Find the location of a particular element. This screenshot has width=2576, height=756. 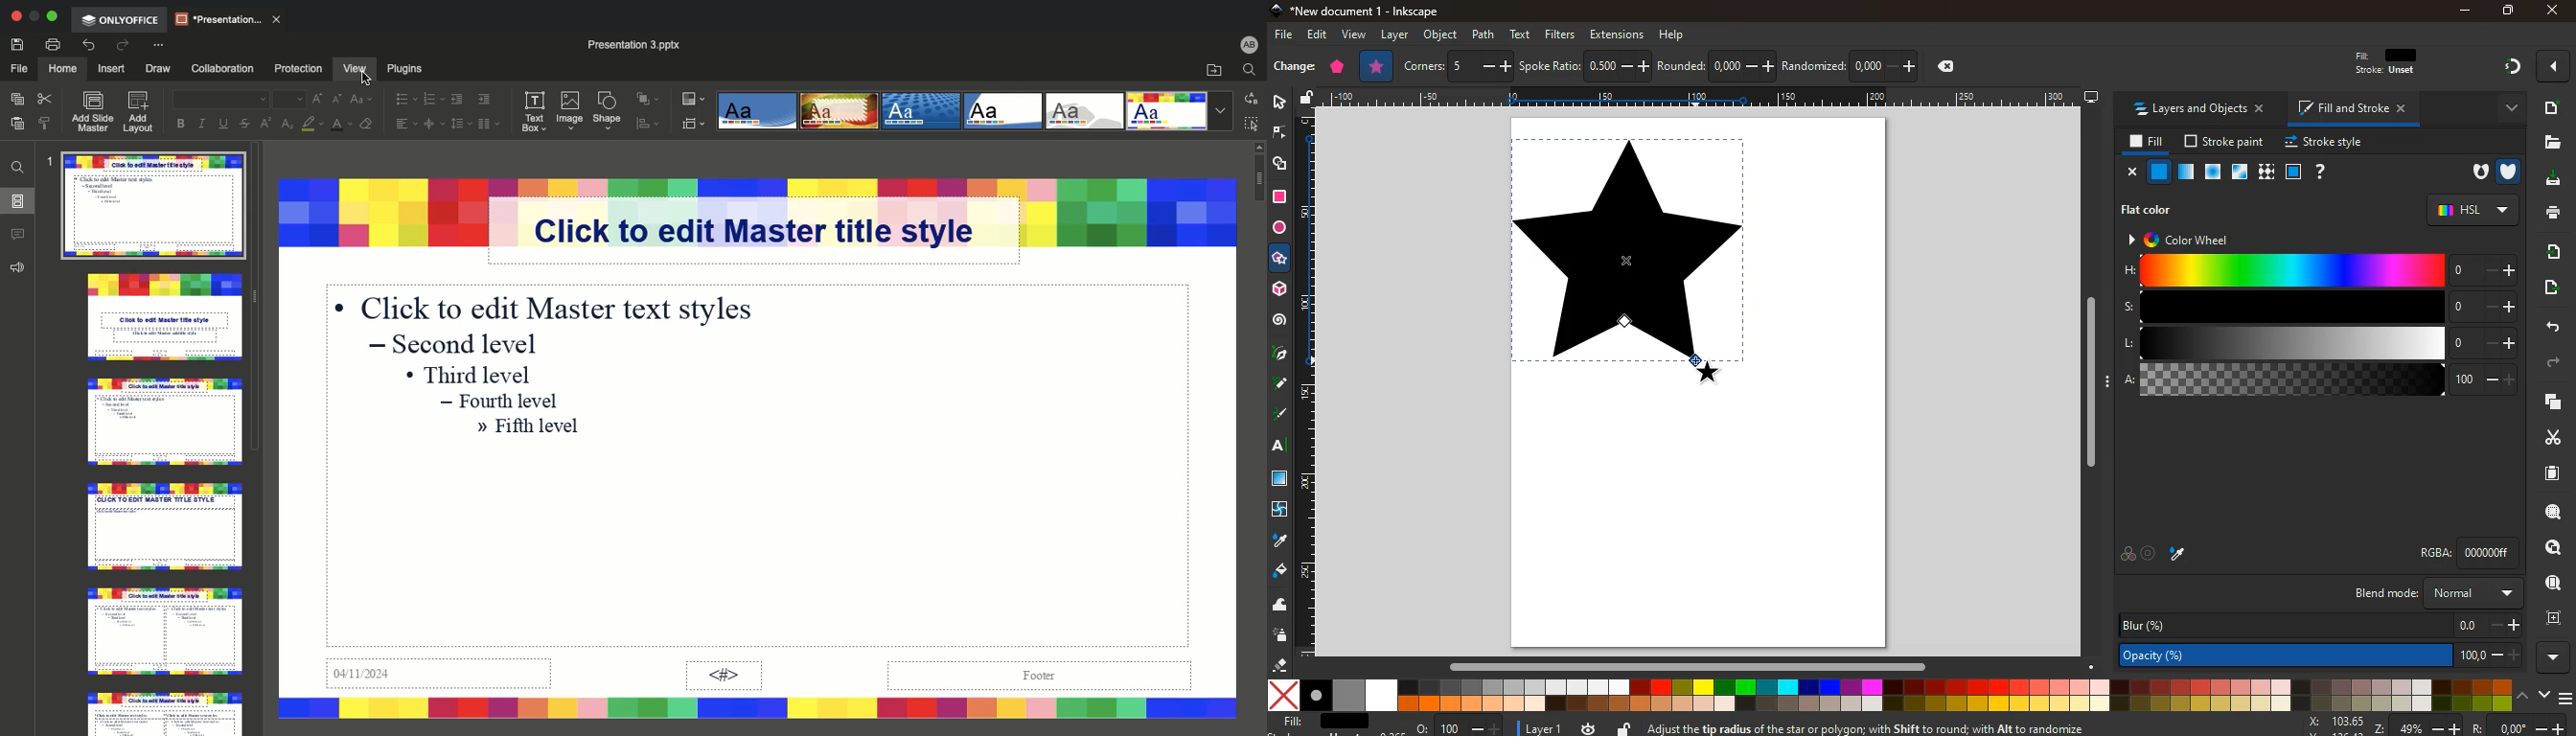

filters is located at coordinates (1560, 34).